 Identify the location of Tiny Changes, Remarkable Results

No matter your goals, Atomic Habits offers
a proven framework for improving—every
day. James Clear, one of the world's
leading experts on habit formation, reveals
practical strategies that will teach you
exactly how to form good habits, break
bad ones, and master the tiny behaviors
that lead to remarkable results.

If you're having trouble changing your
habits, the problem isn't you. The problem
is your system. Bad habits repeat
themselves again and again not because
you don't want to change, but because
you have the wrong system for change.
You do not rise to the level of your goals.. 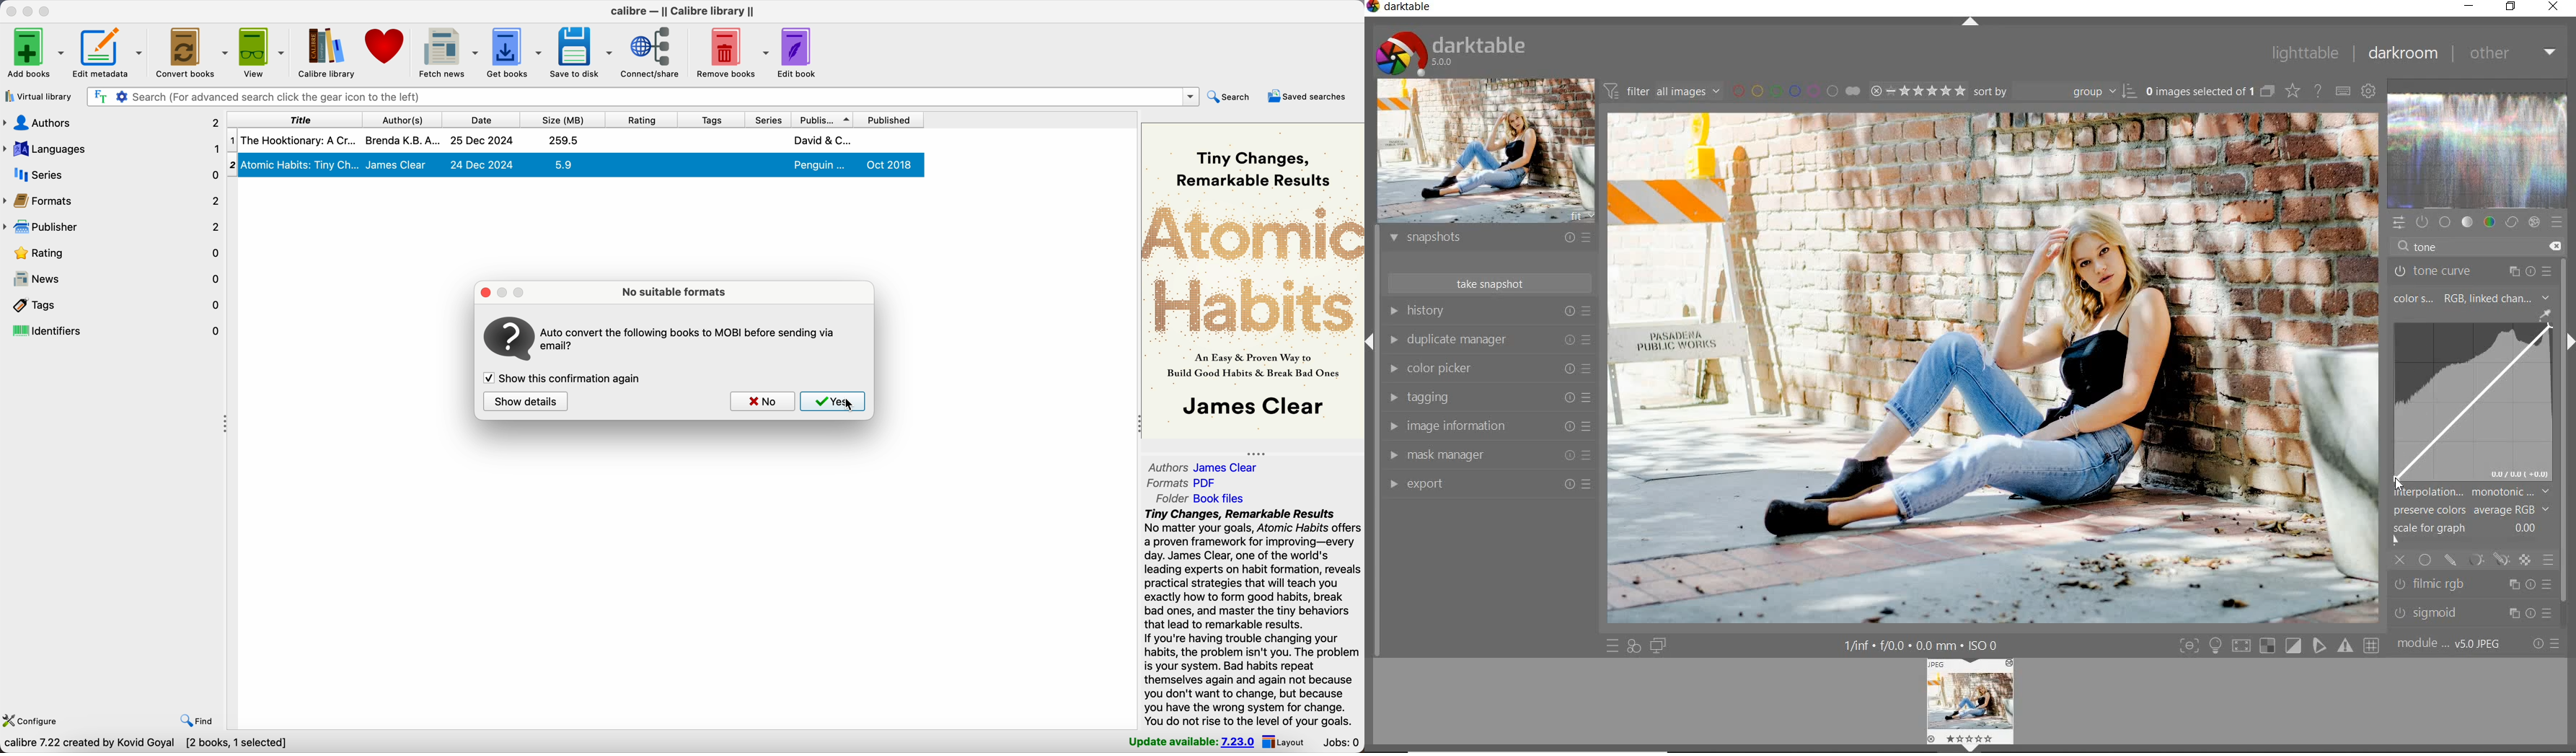
(1252, 618).